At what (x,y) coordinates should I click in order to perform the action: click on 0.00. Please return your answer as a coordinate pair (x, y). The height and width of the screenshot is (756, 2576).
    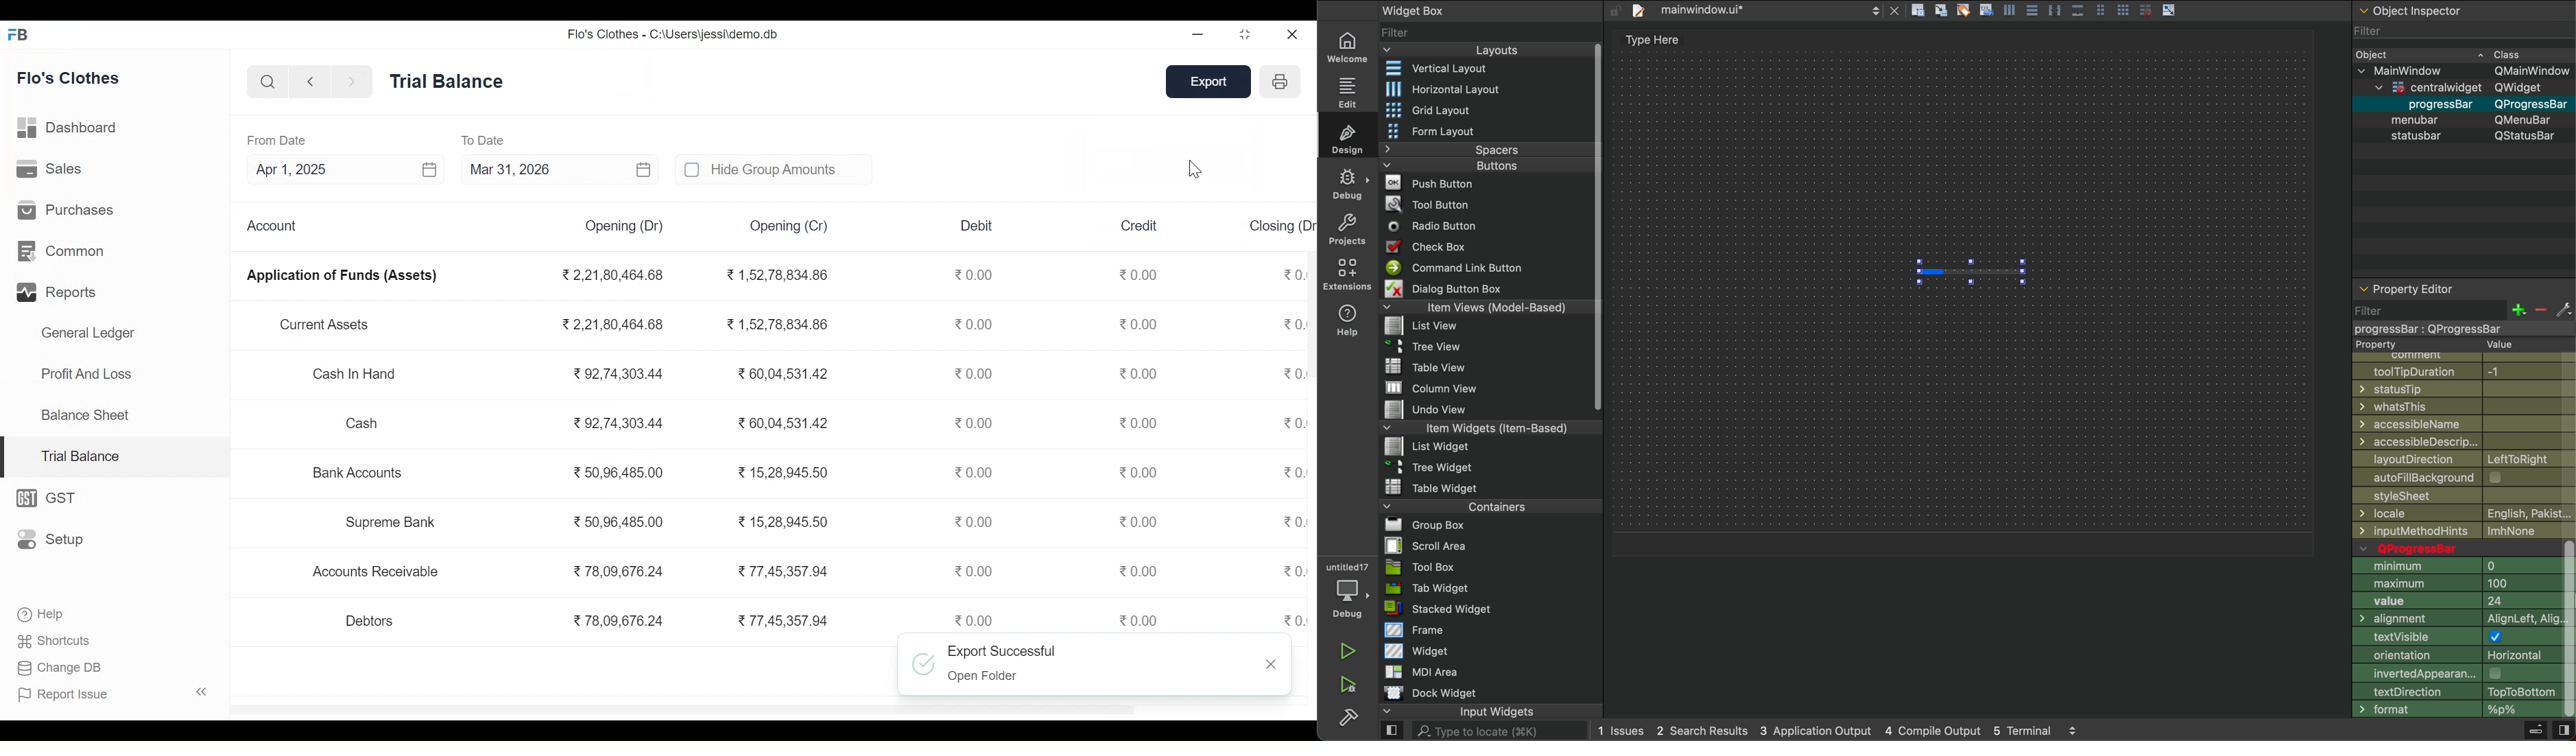
    Looking at the image, I should click on (977, 571).